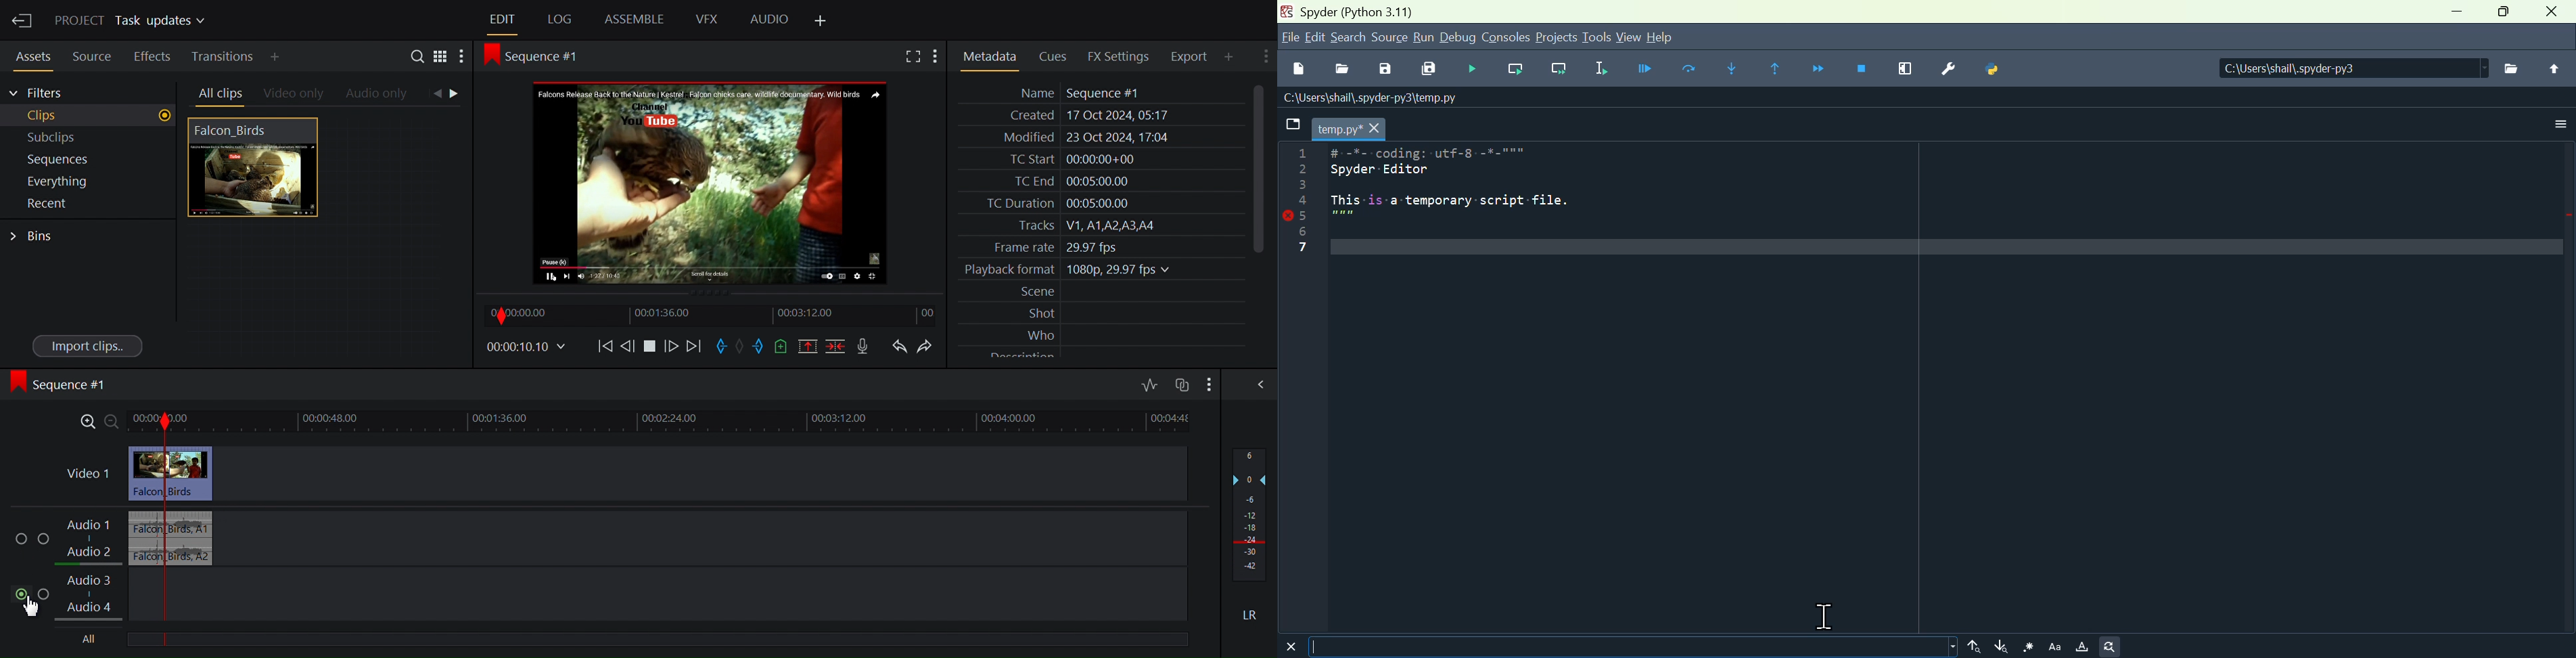  What do you see at coordinates (688, 422) in the screenshot?
I see `timeline` at bounding box center [688, 422].